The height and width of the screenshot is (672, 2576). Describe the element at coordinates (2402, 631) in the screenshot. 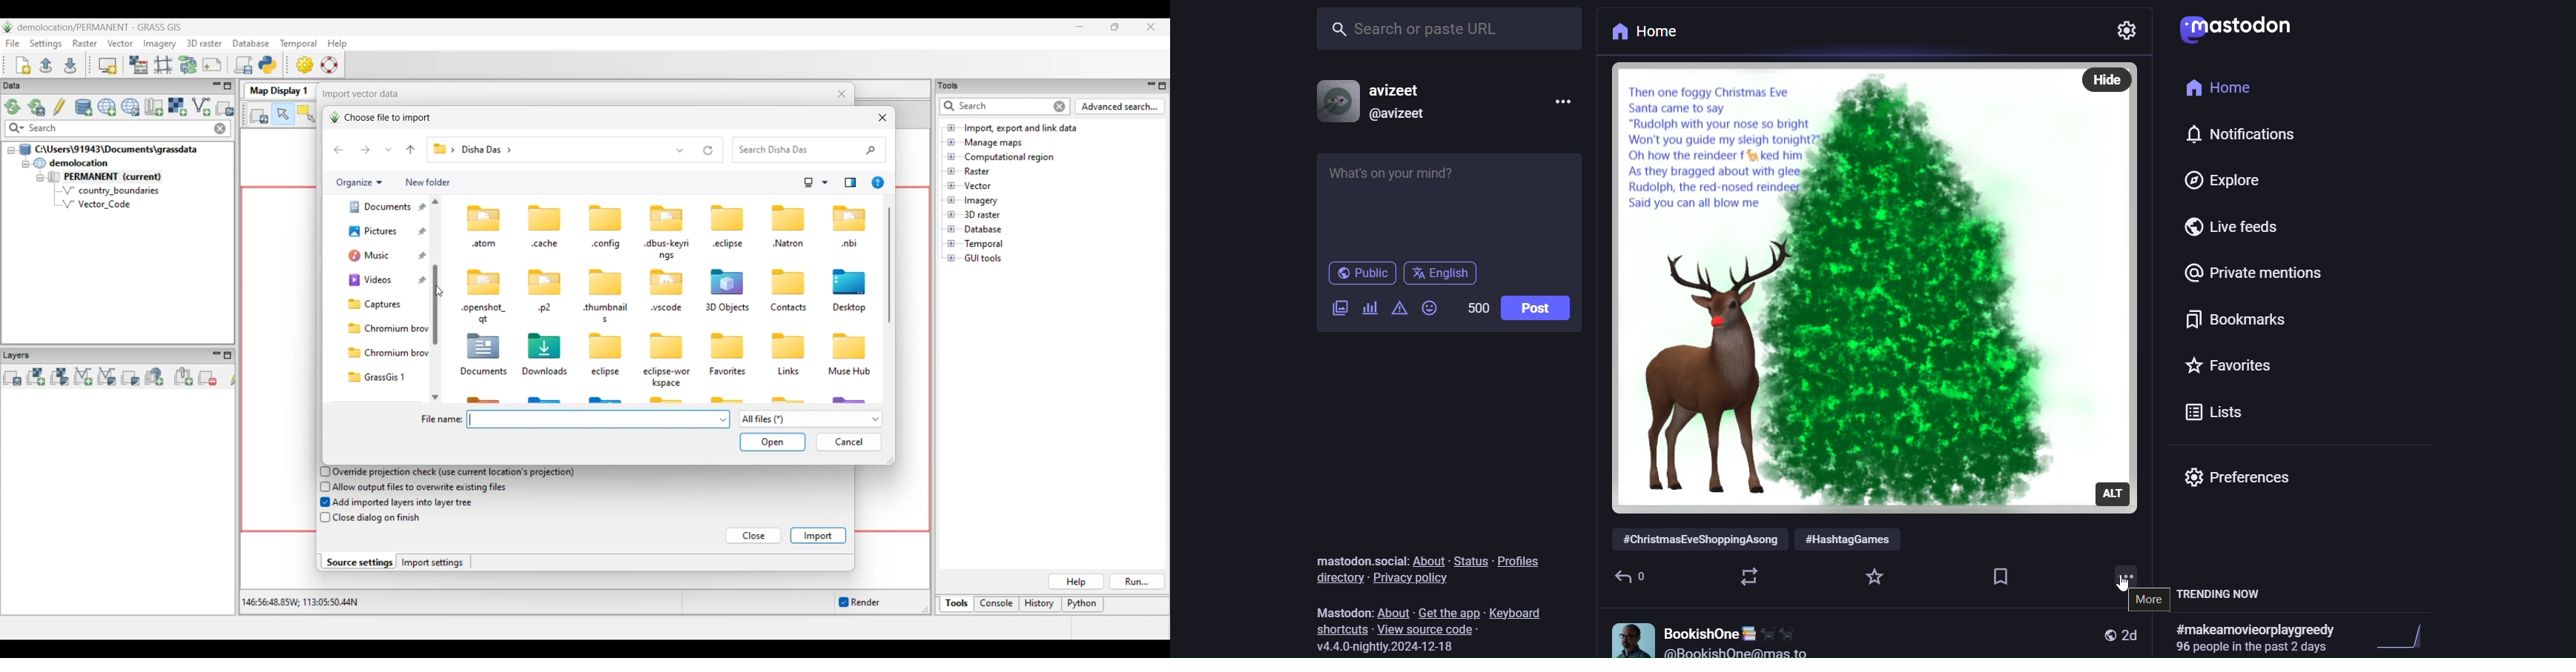

I see `trending graph` at that location.